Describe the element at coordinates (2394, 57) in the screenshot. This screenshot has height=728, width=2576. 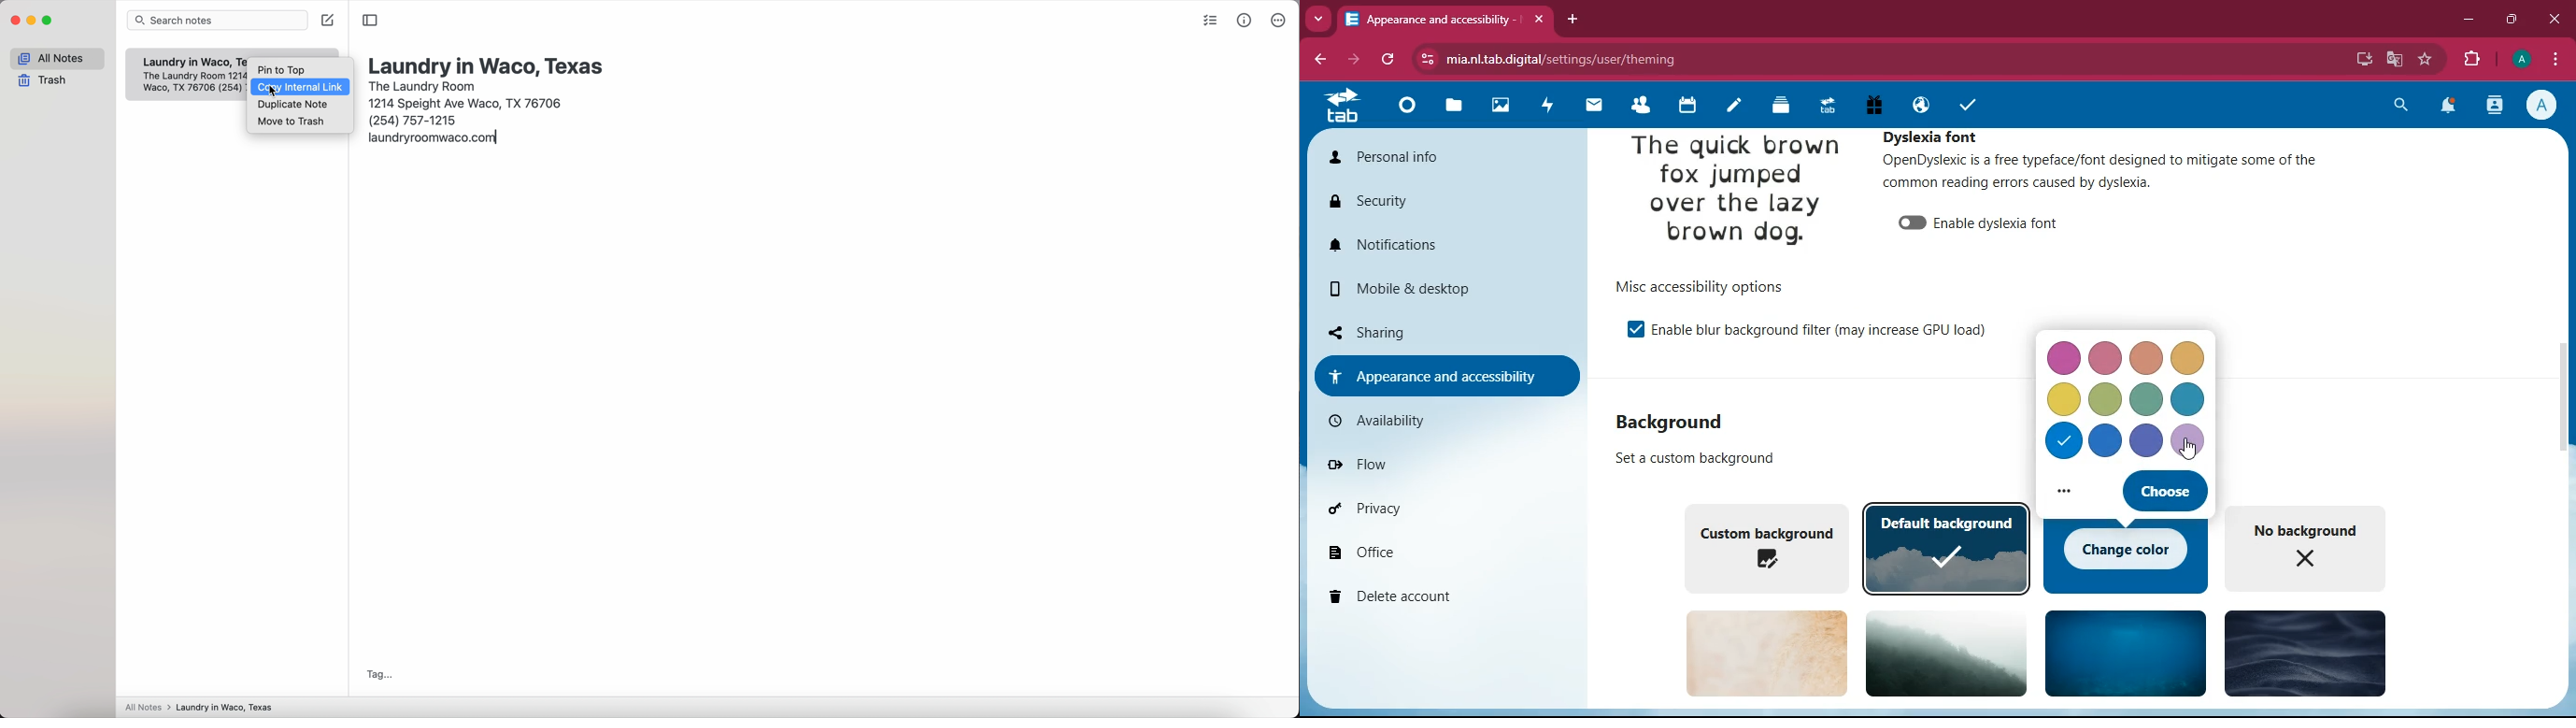
I see `google translate` at that location.